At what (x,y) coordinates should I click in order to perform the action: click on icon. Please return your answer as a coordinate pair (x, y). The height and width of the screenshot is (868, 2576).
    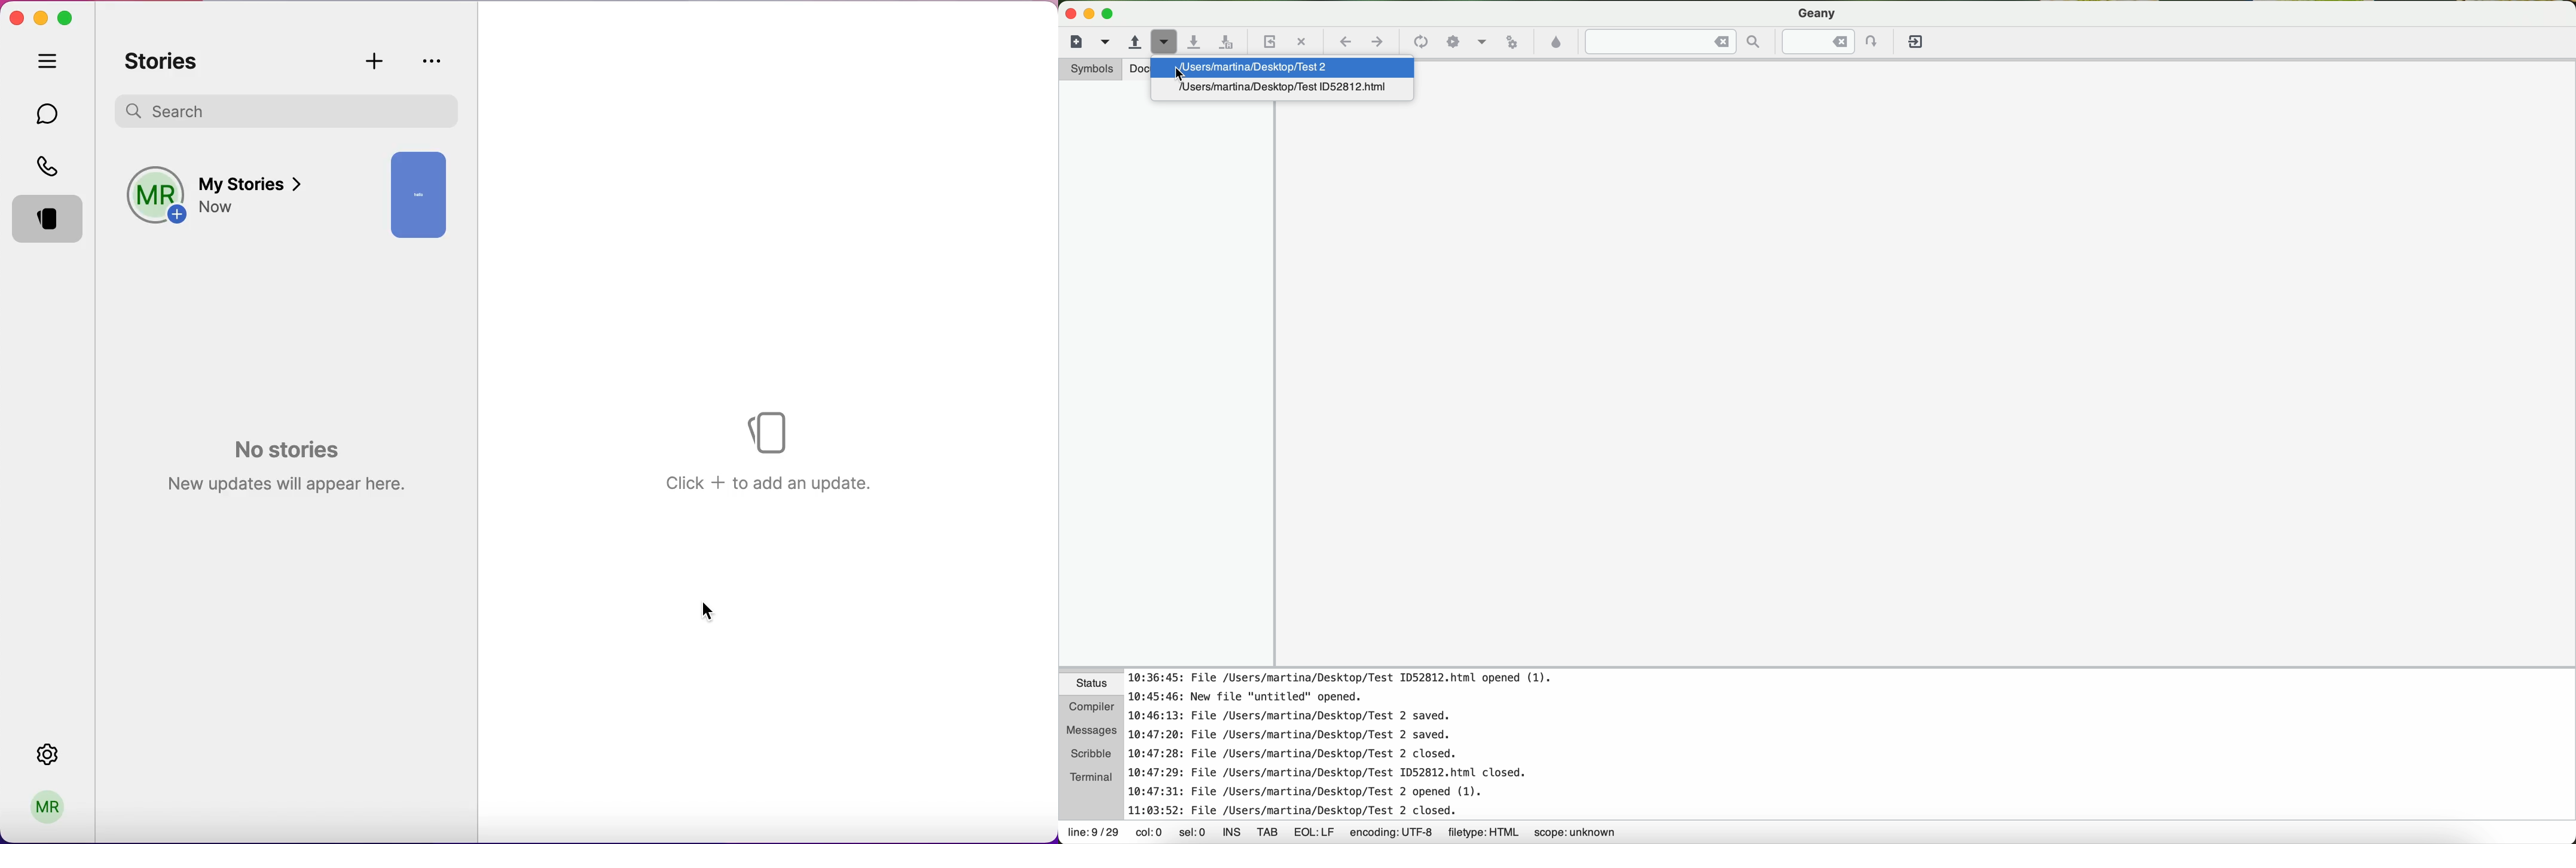
    Looking at the image, I should click on (1453, 42).